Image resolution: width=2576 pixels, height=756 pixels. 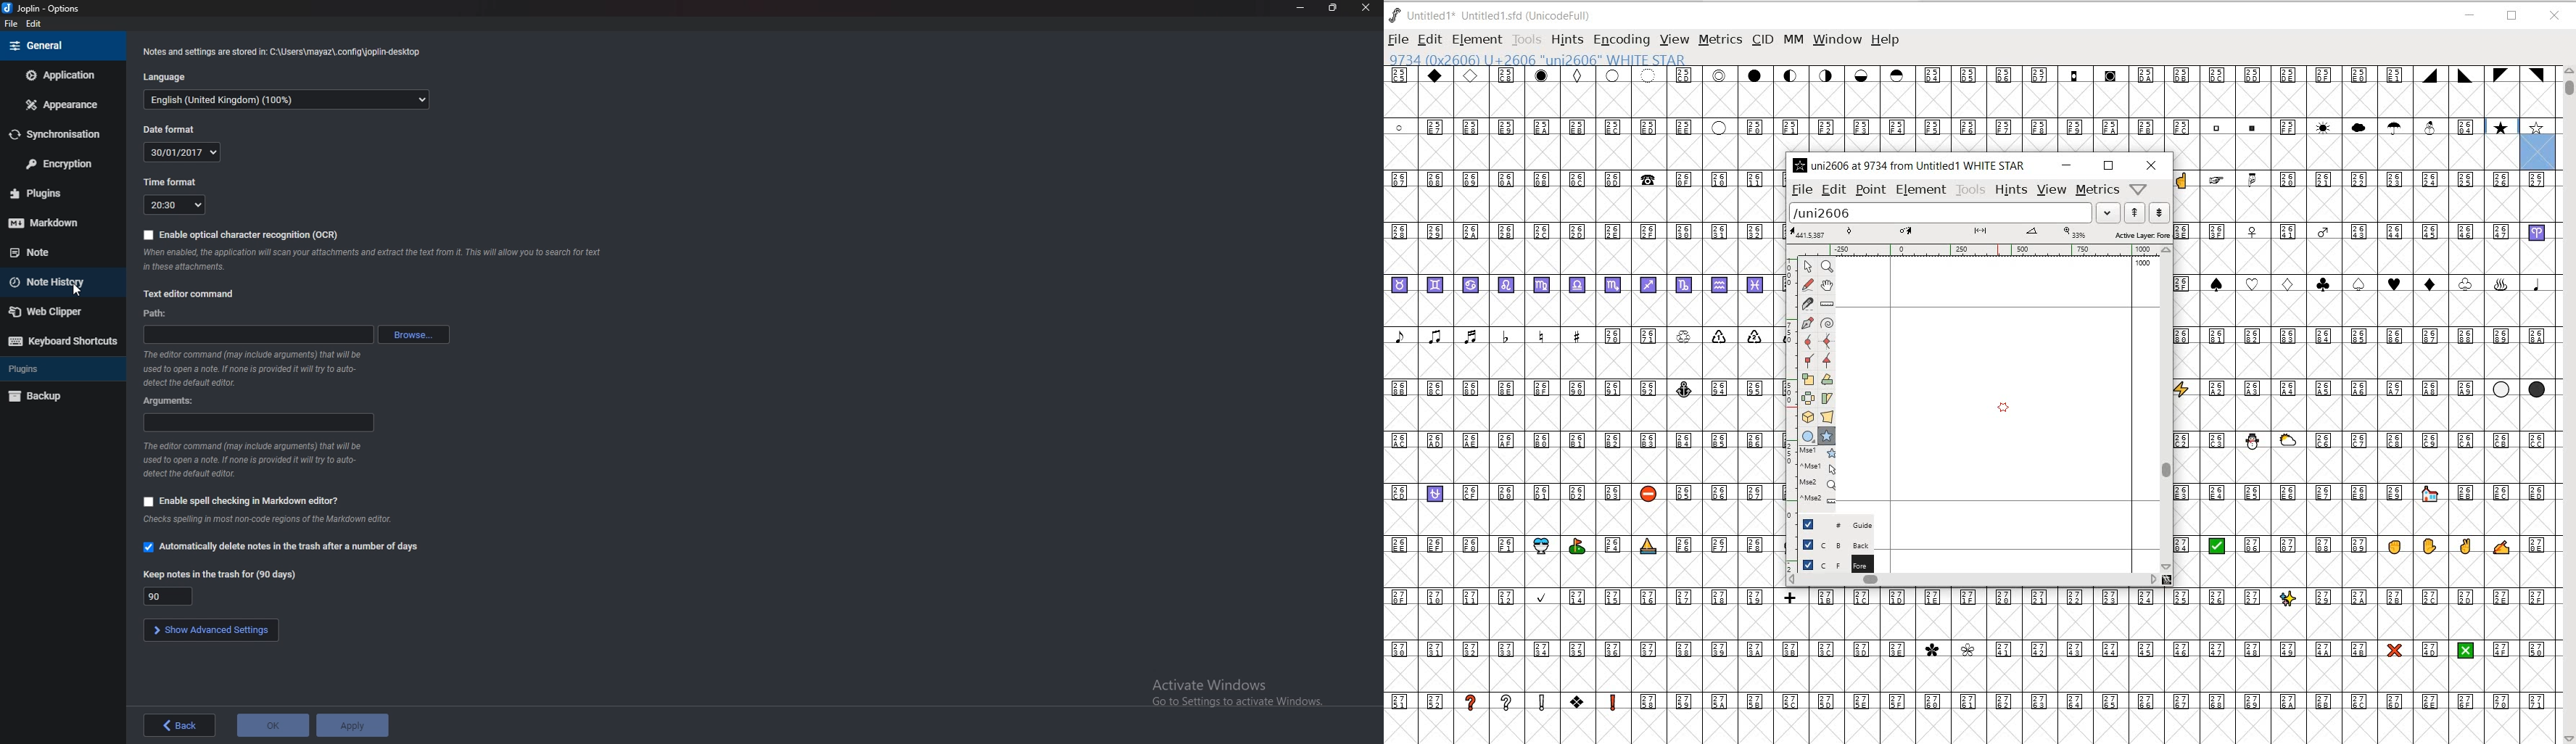 What do you see at coordinates (2514, 17) in the screenshot?
I see `RESTORE` at bounding box center [2514, 17].